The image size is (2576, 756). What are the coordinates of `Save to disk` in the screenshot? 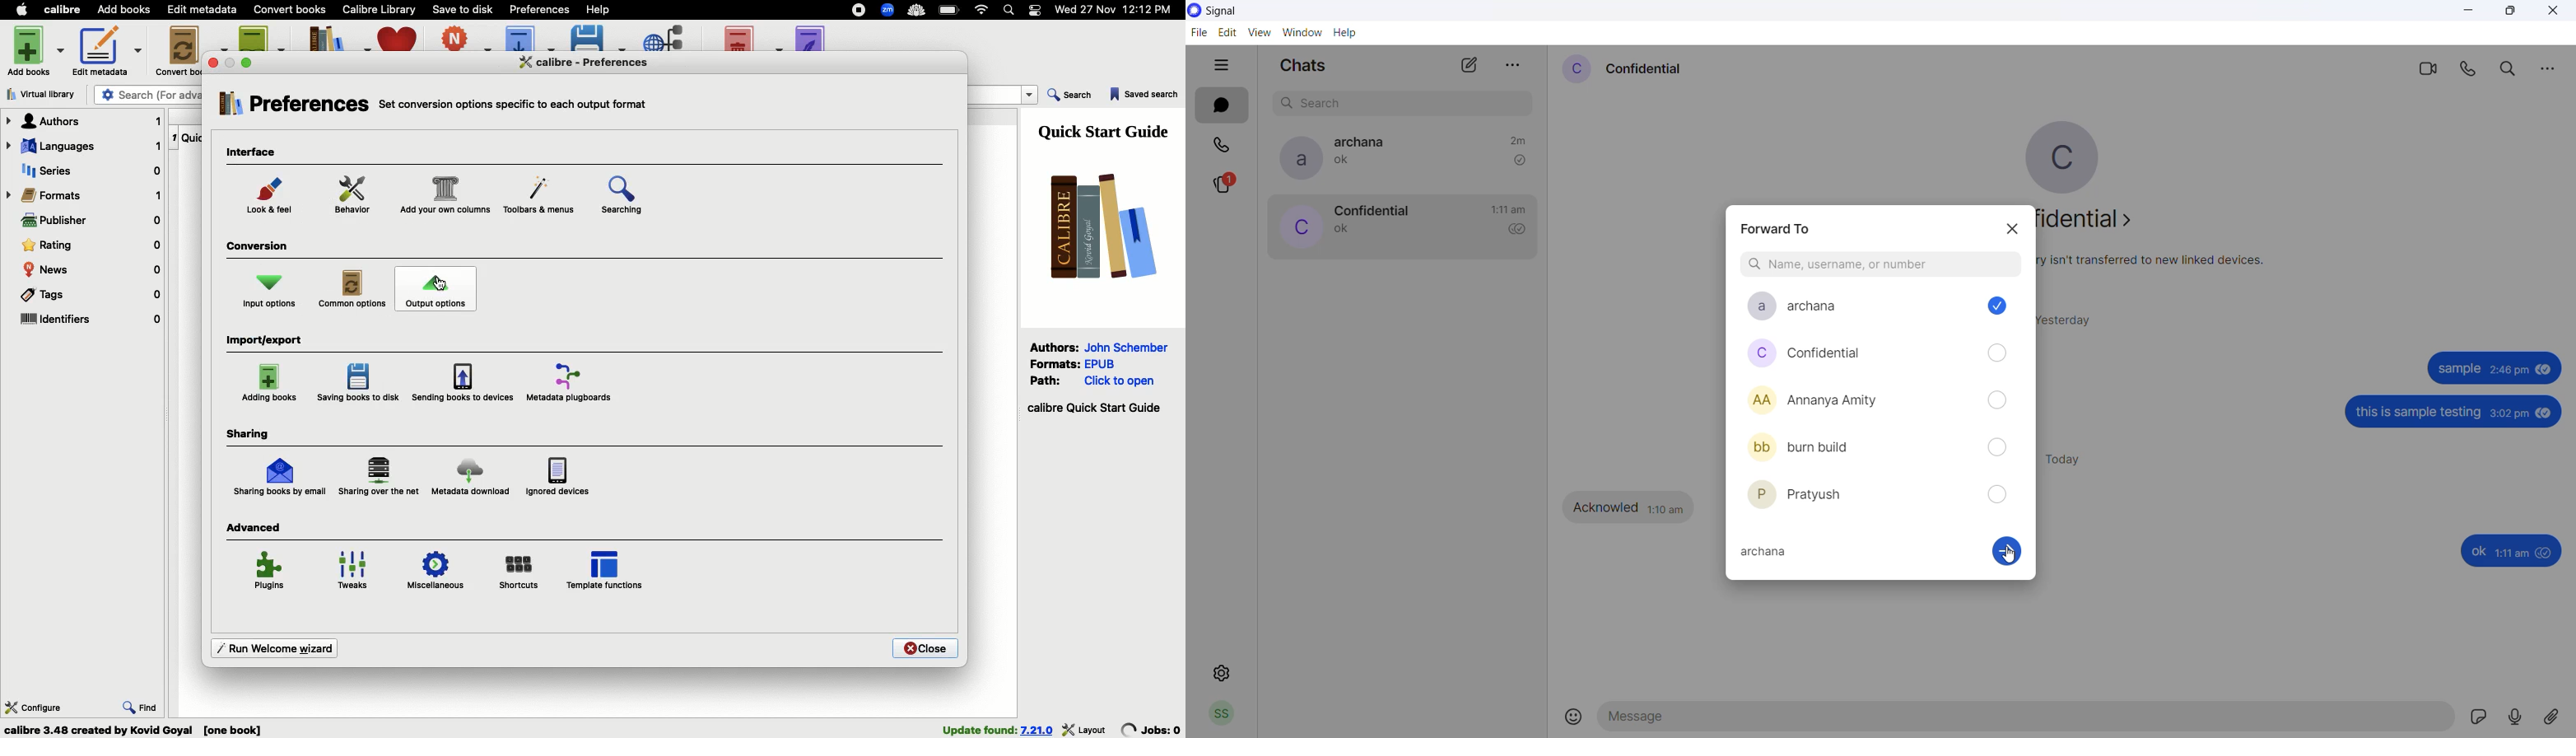 It's located at (463, 8).